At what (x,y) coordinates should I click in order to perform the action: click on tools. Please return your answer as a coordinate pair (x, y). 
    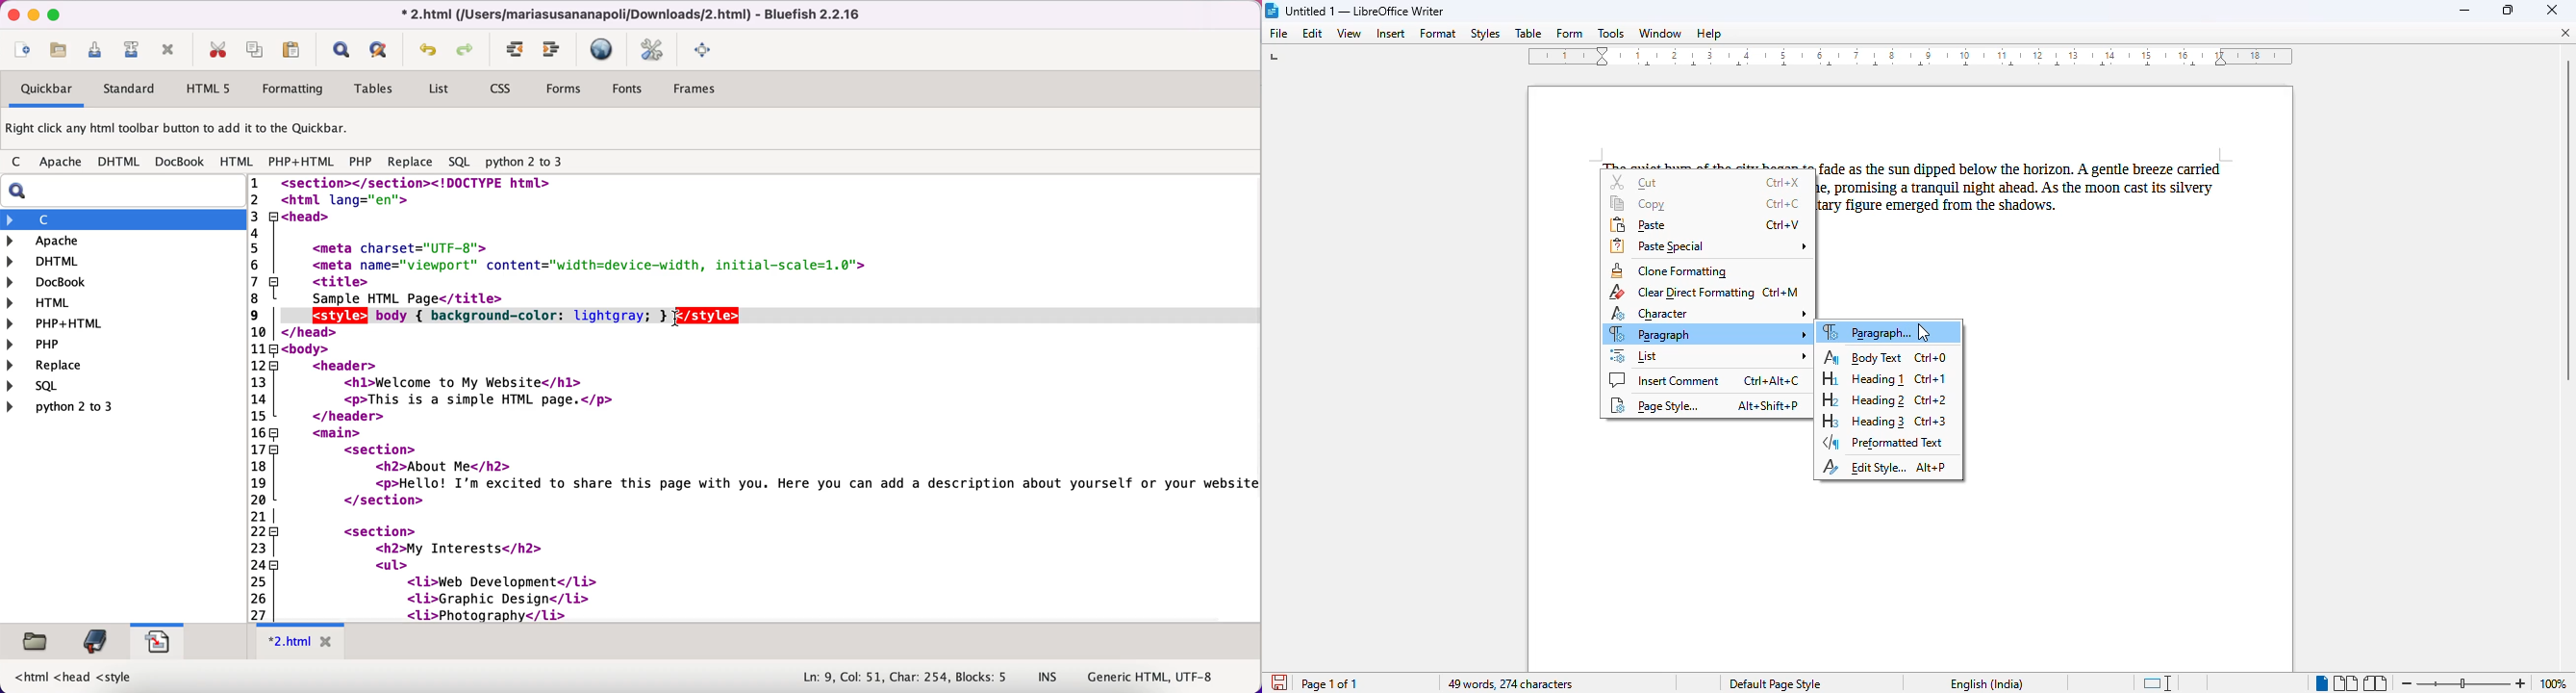
    Looking at the image, I should click on (1611, 33).